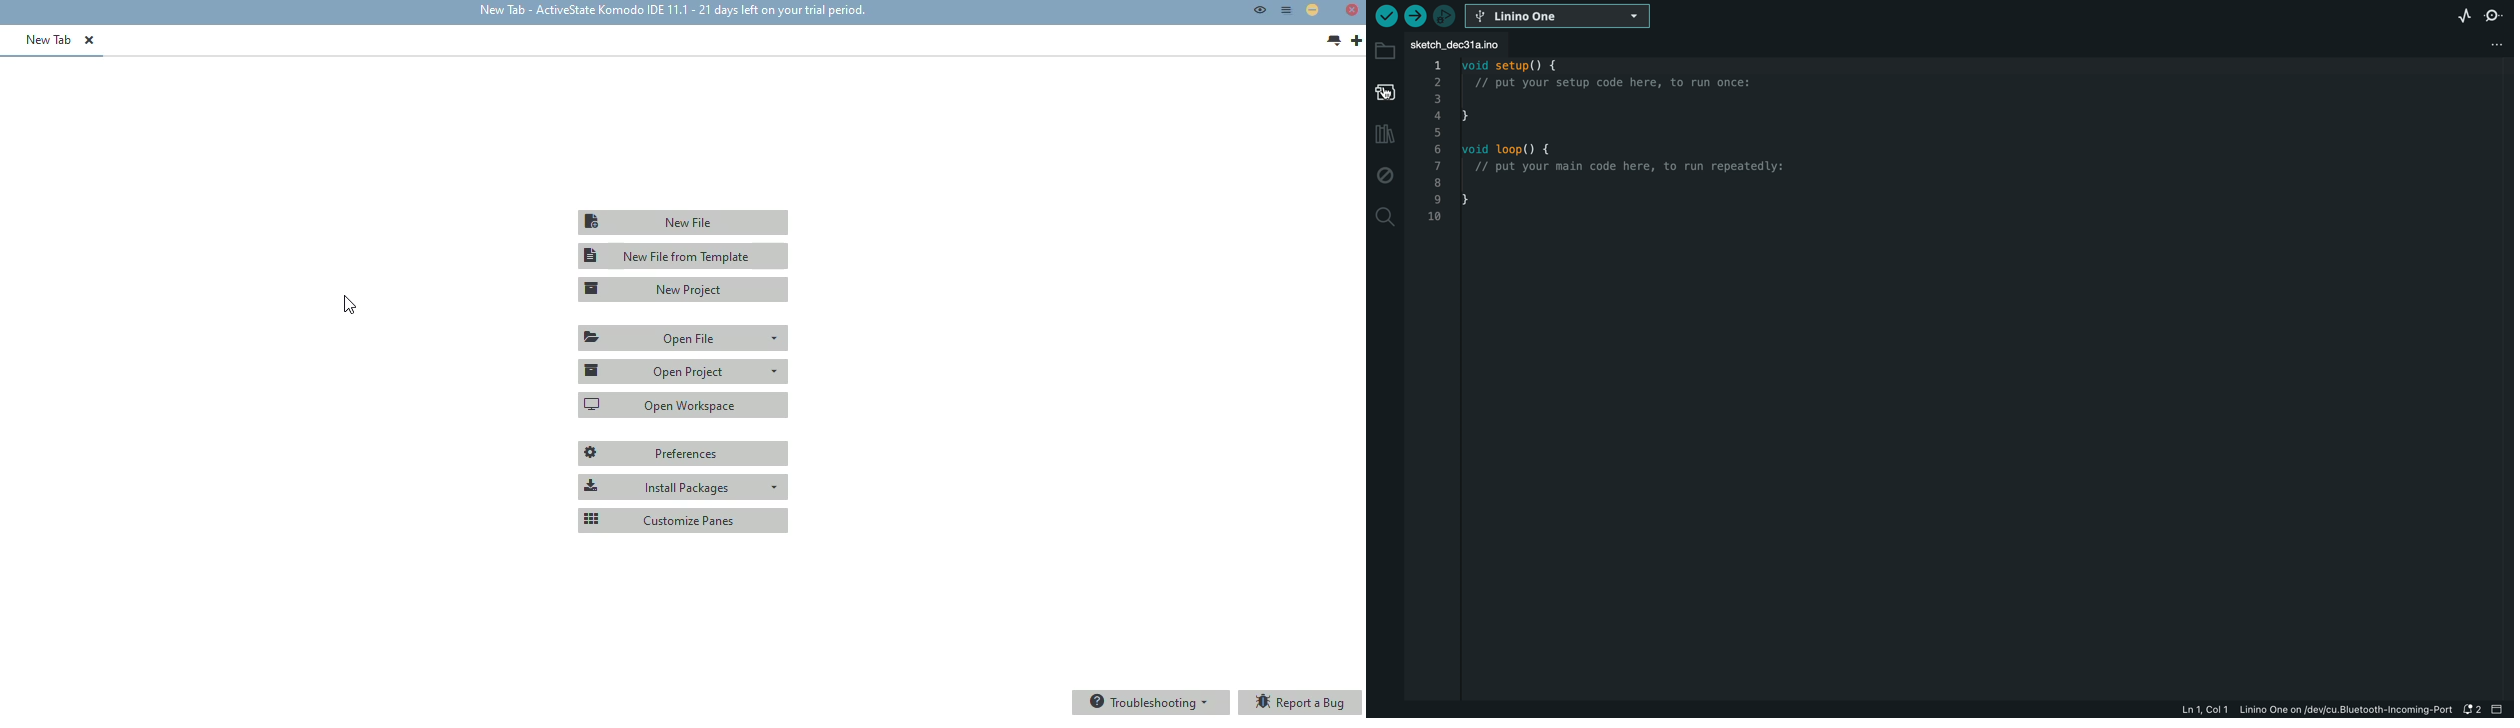 The height and width of the screenshot is (728, 2520). Describe the element at coordinates (1260, 9) in the screenshot. I see `toggle focus mode` at that location.